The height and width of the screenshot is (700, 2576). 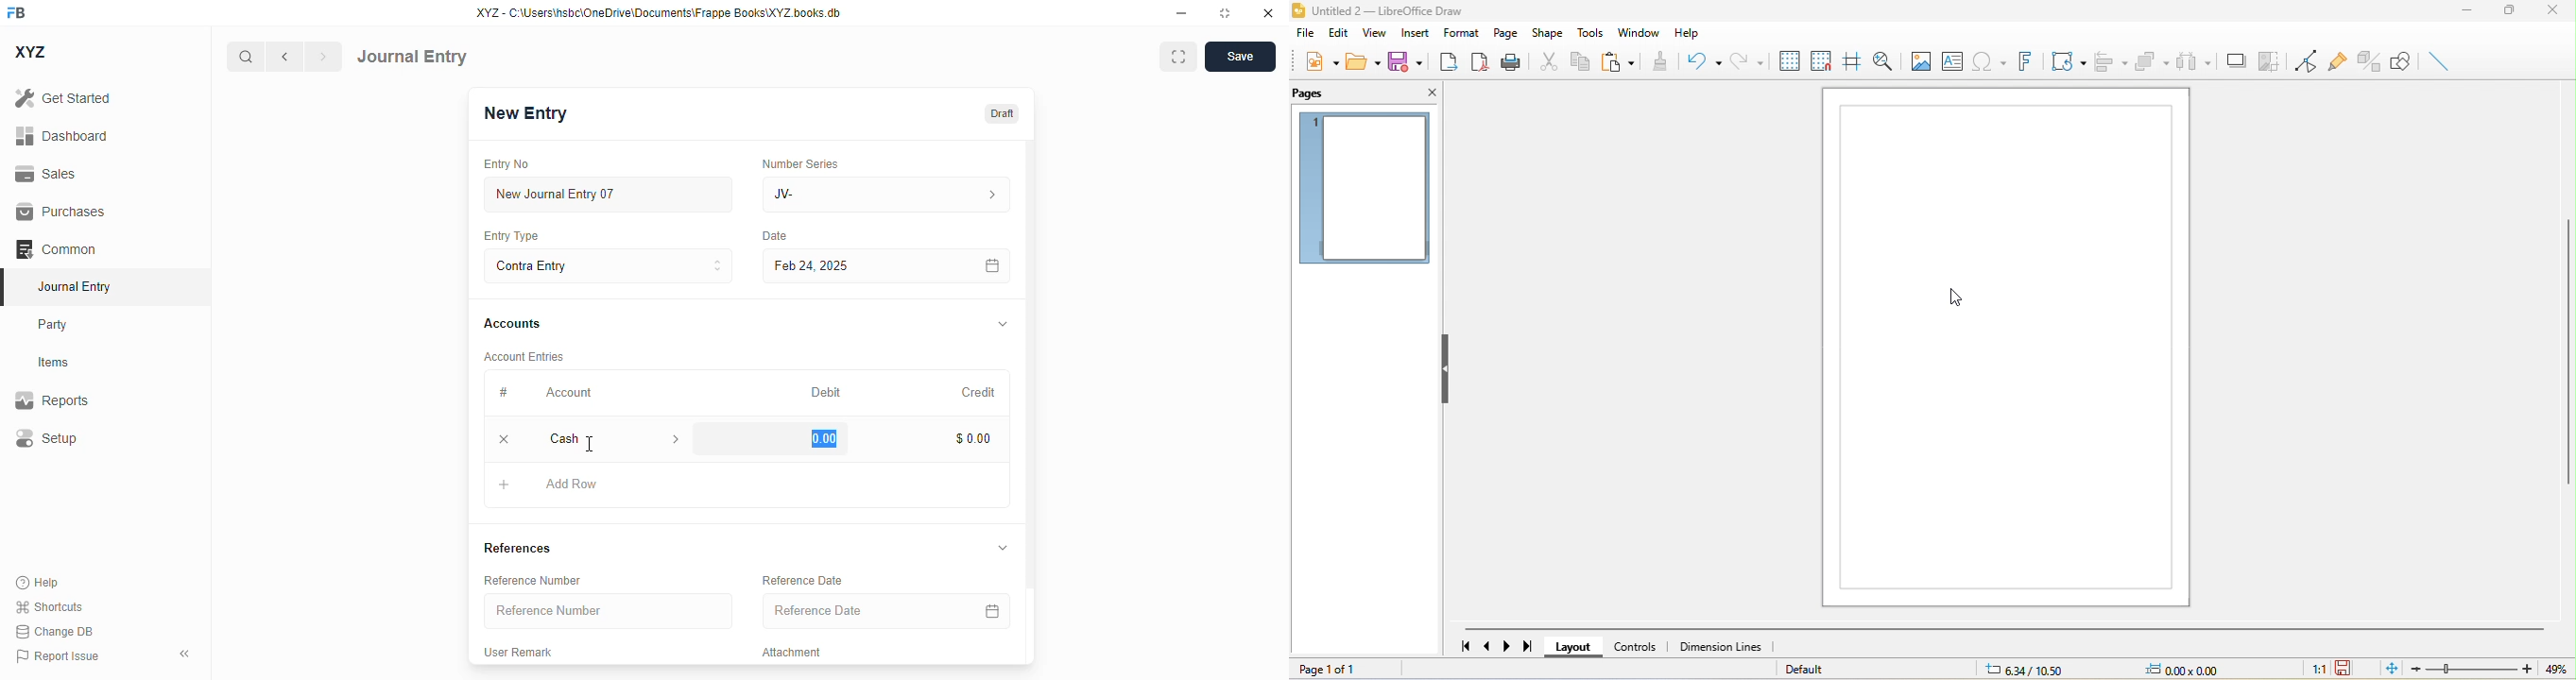 What do you see at coordinates (1225, 13) in the screenshot?
I see `toggle maximize` at bounding box center [1225, 13].